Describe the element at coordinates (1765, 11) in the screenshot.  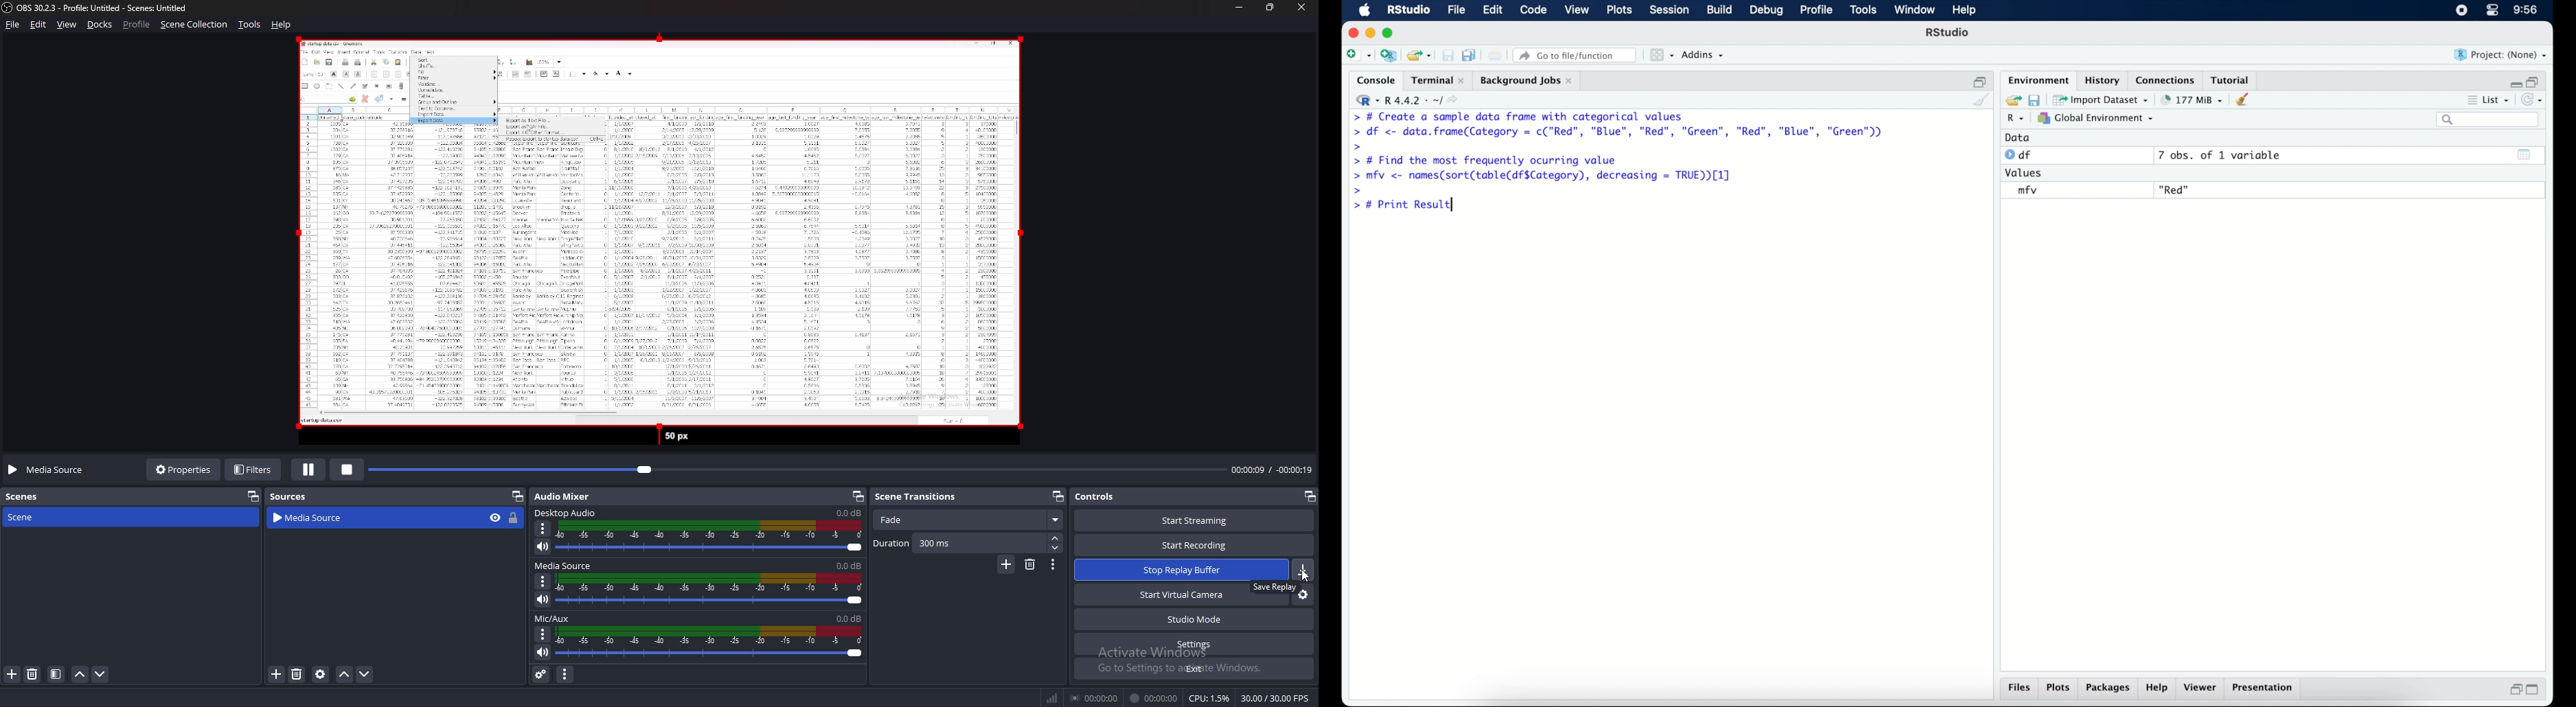
I see `debug` at that location.